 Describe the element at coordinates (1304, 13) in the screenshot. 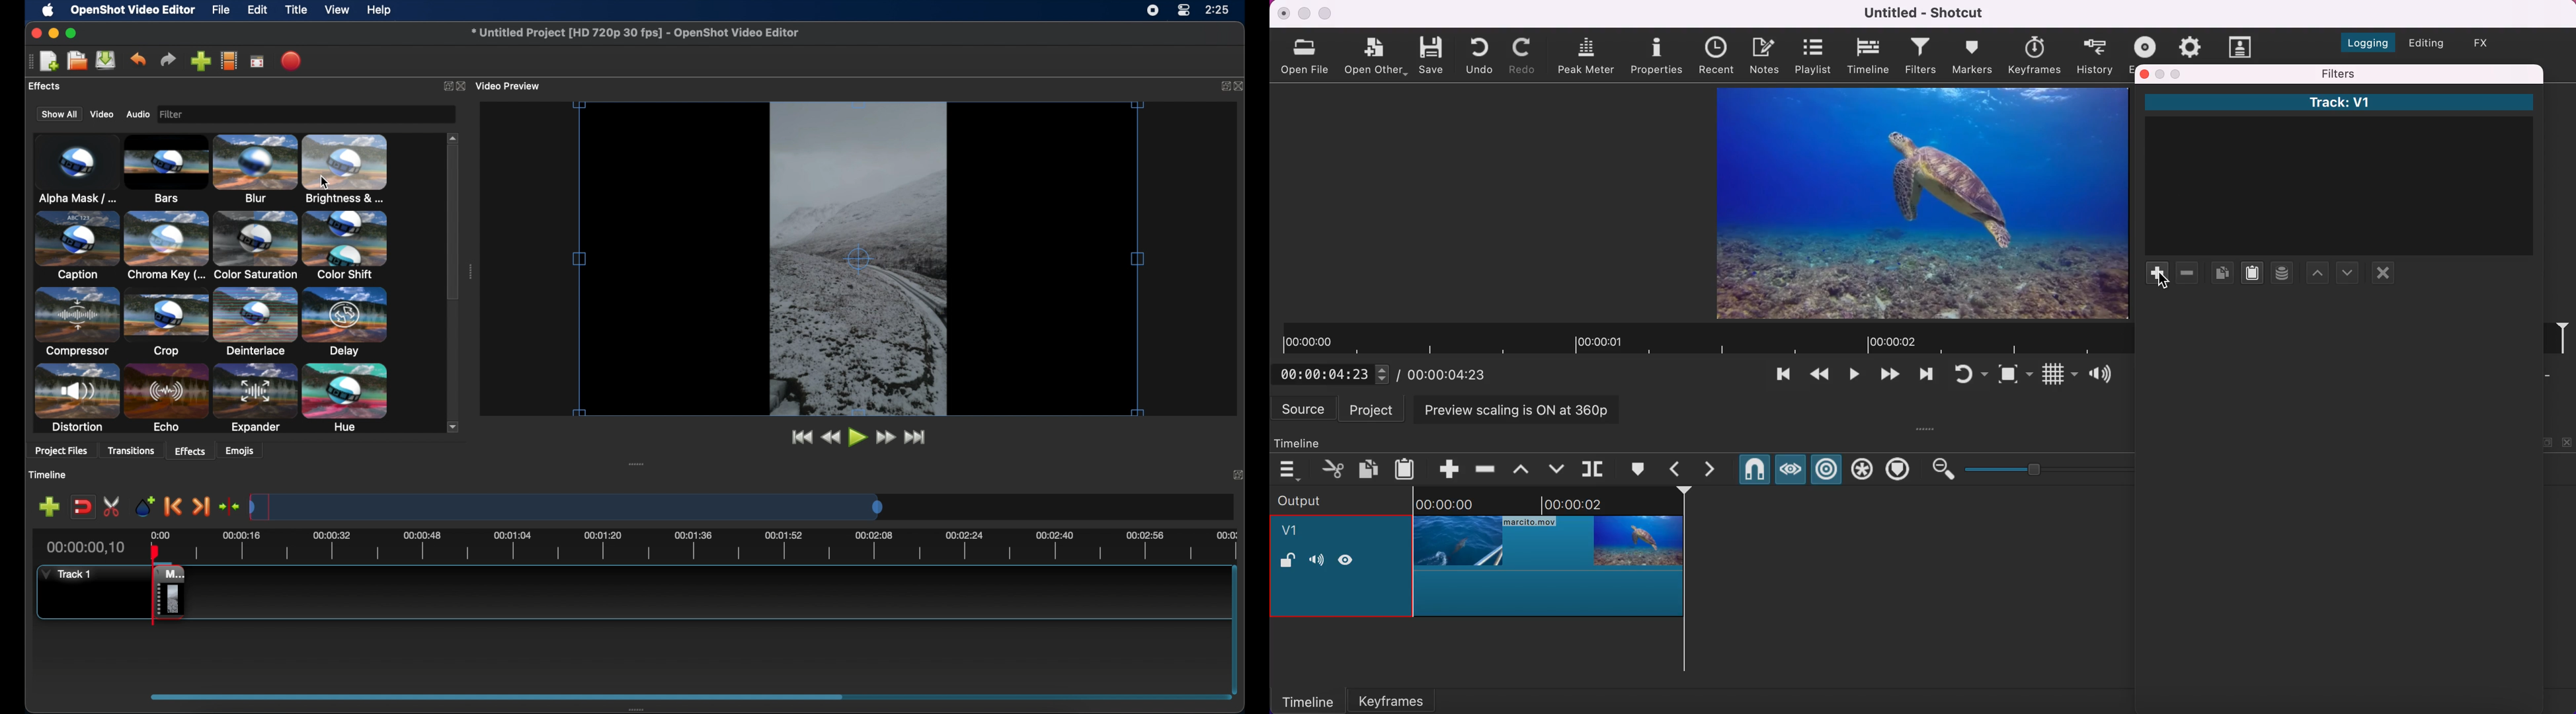

I see `minimize` at that location.